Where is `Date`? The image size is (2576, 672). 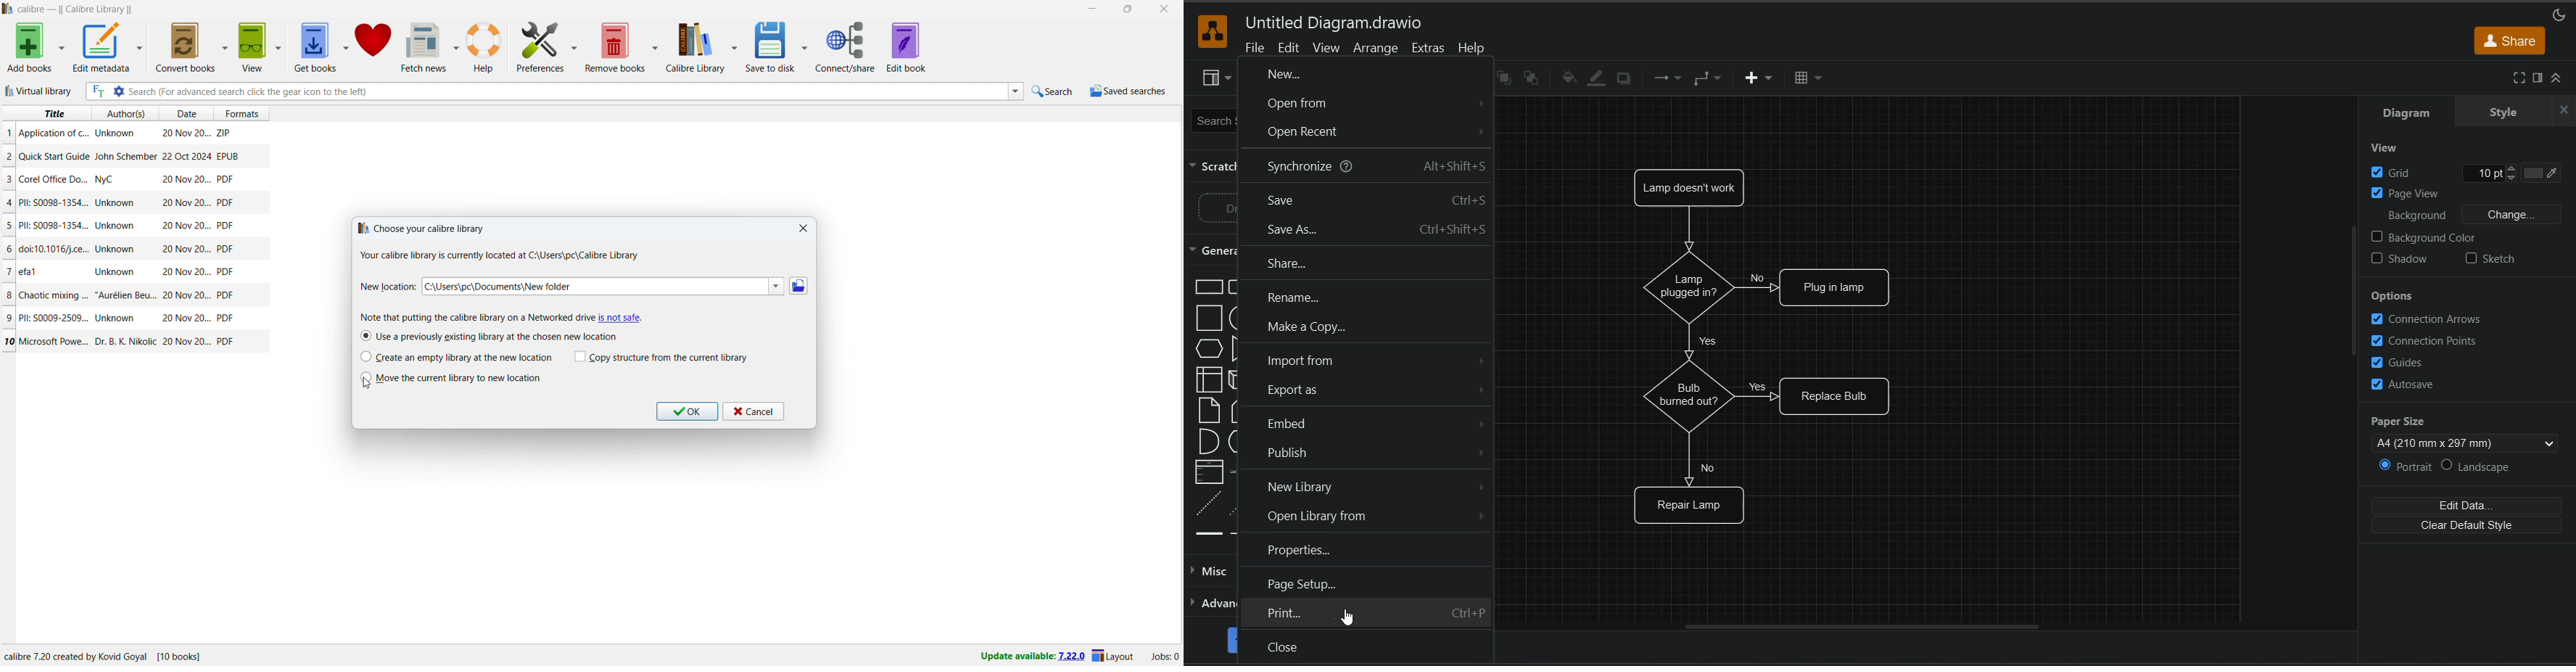
Date is located at coordinates (187, 342).